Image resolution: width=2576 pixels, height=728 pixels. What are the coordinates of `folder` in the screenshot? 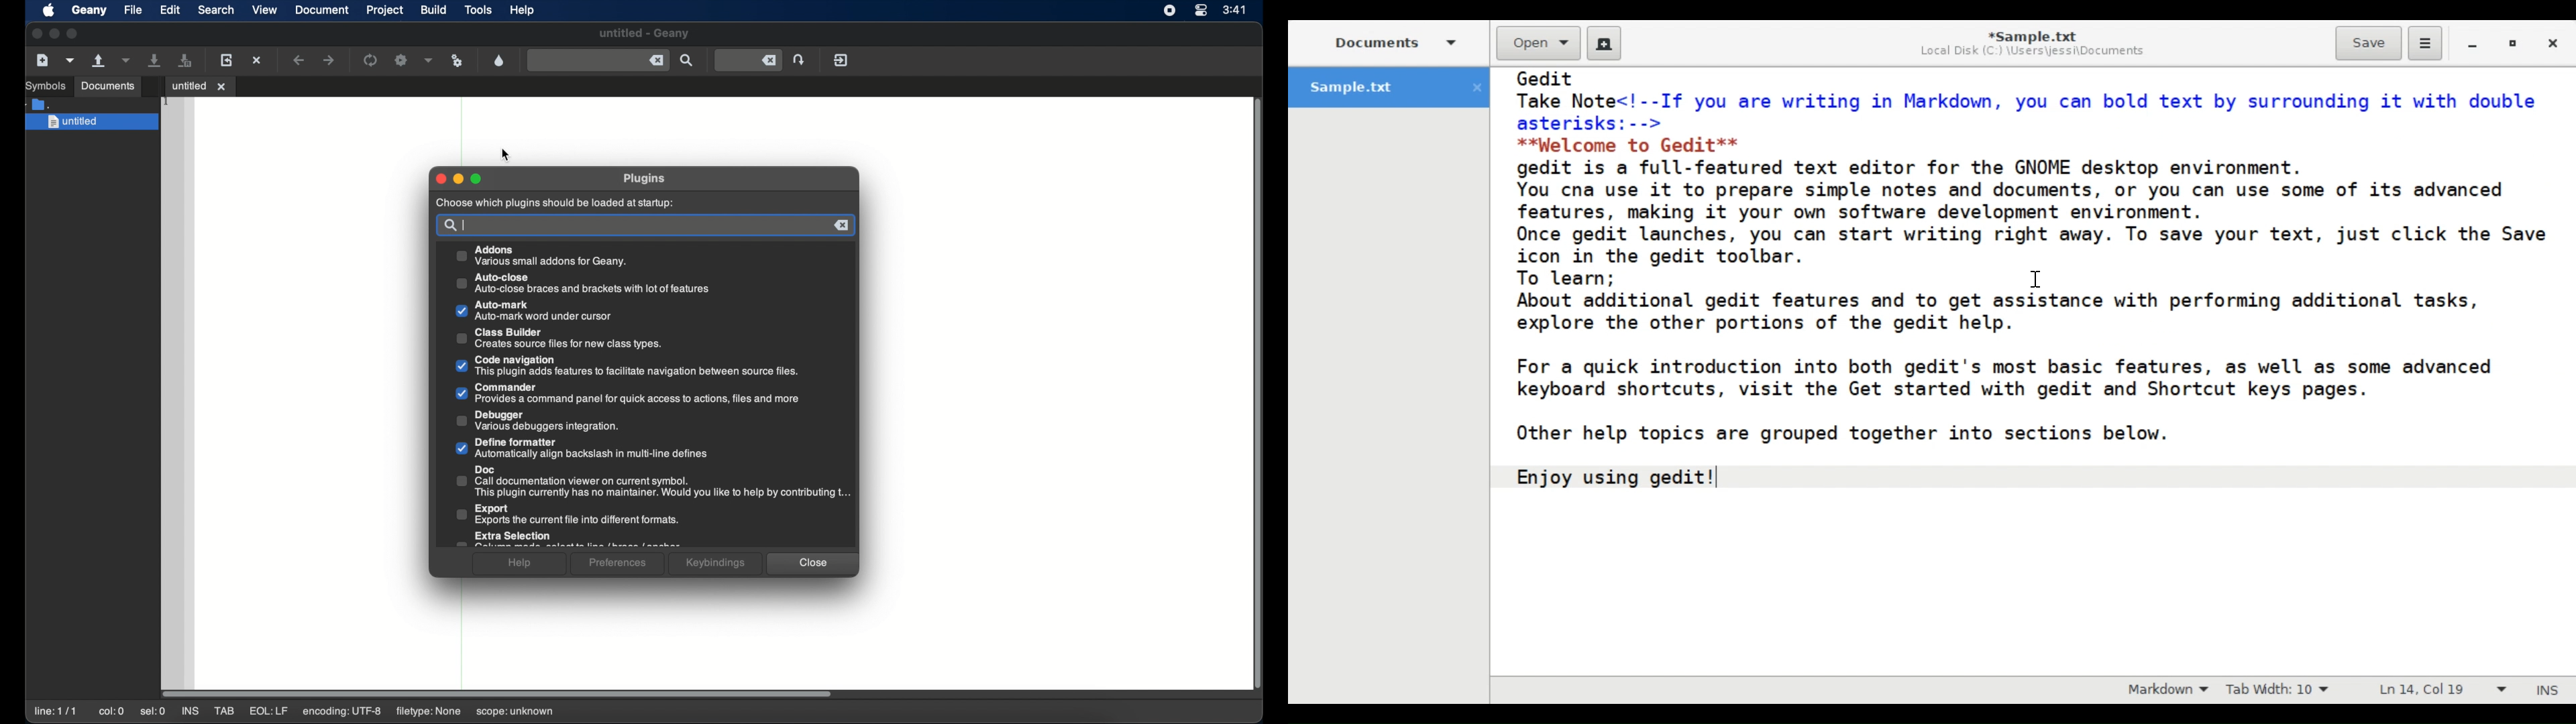 It's located at (38, 104).